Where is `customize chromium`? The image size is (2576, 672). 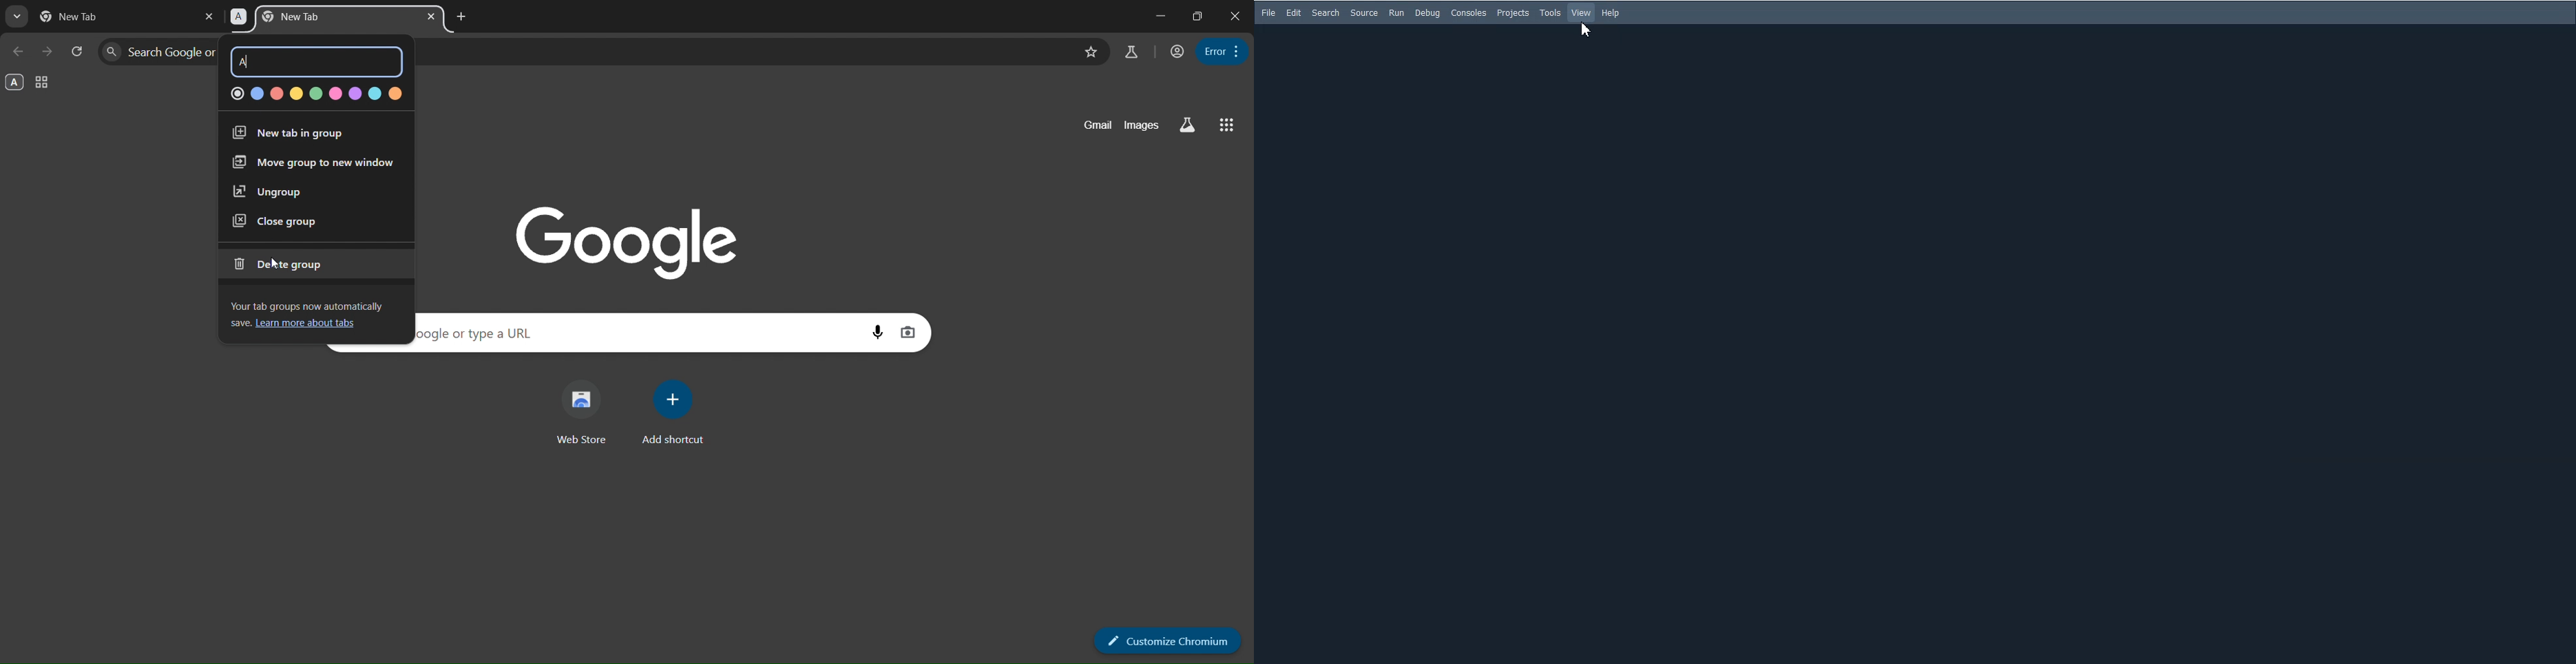
customize chromium is located at coordinates (1169, 639).